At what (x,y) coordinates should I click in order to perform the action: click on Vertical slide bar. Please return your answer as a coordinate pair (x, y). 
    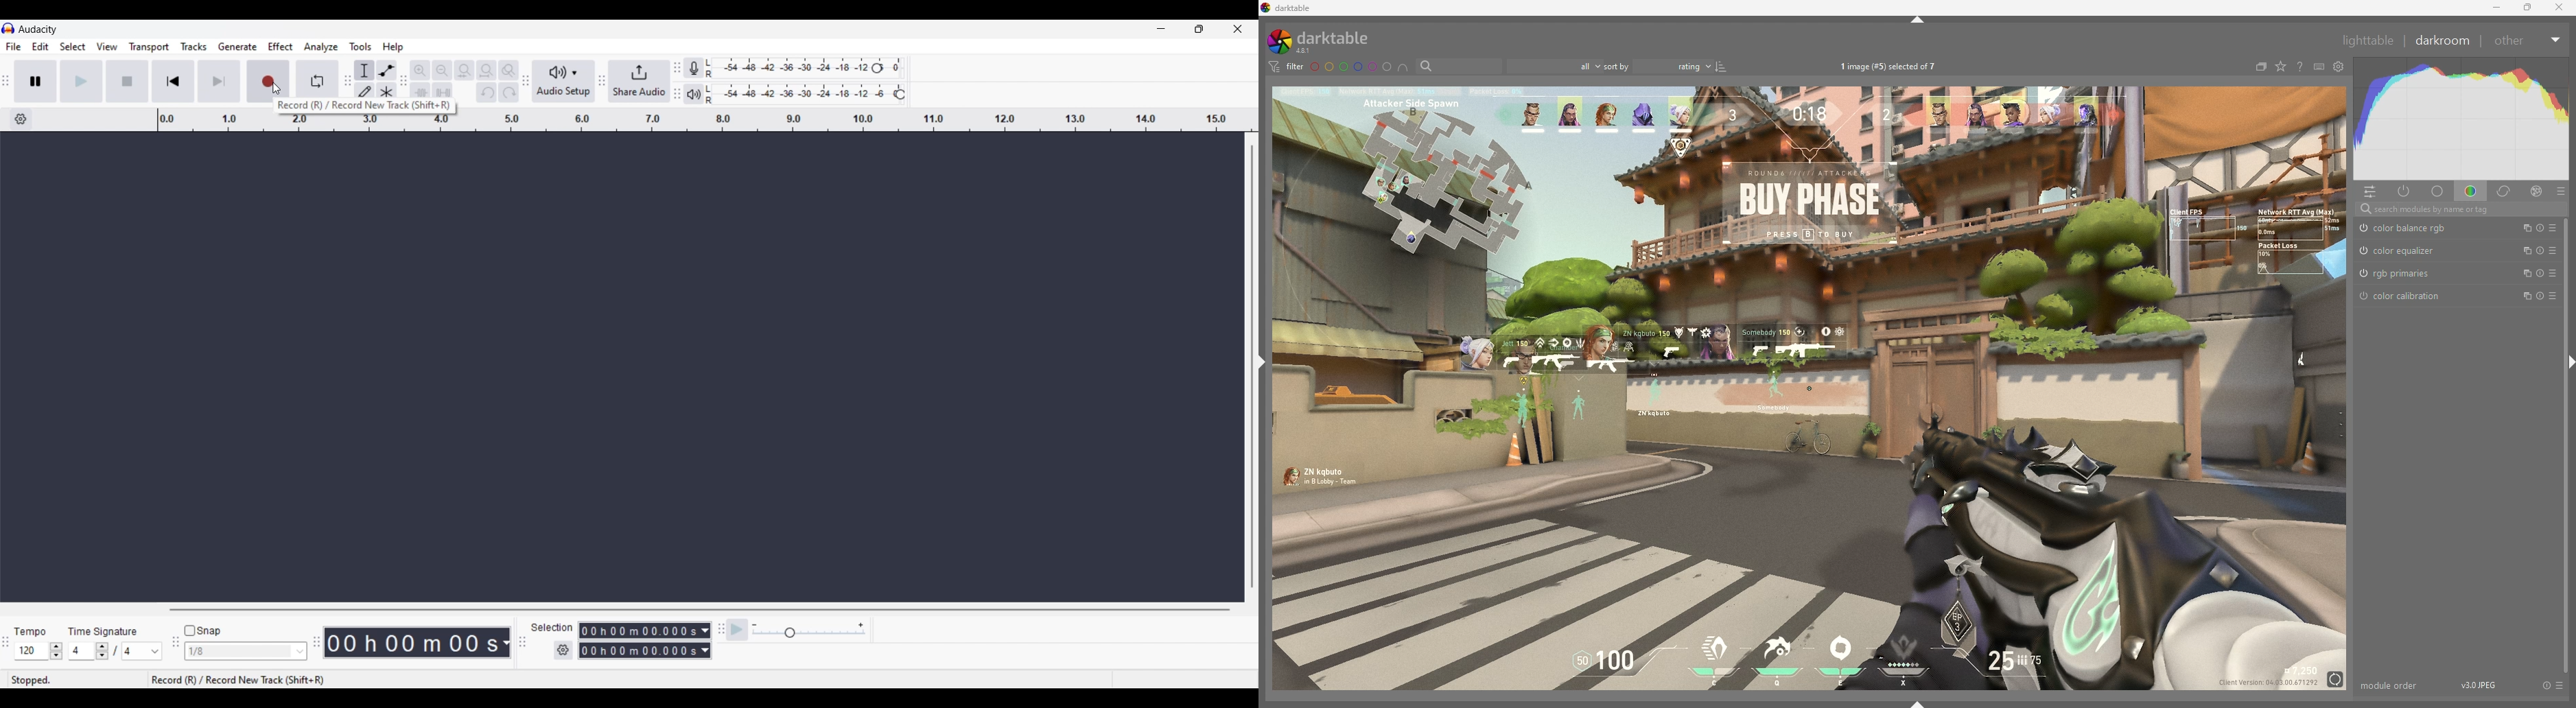
    Looking at the image, I should click on (1256, 366).